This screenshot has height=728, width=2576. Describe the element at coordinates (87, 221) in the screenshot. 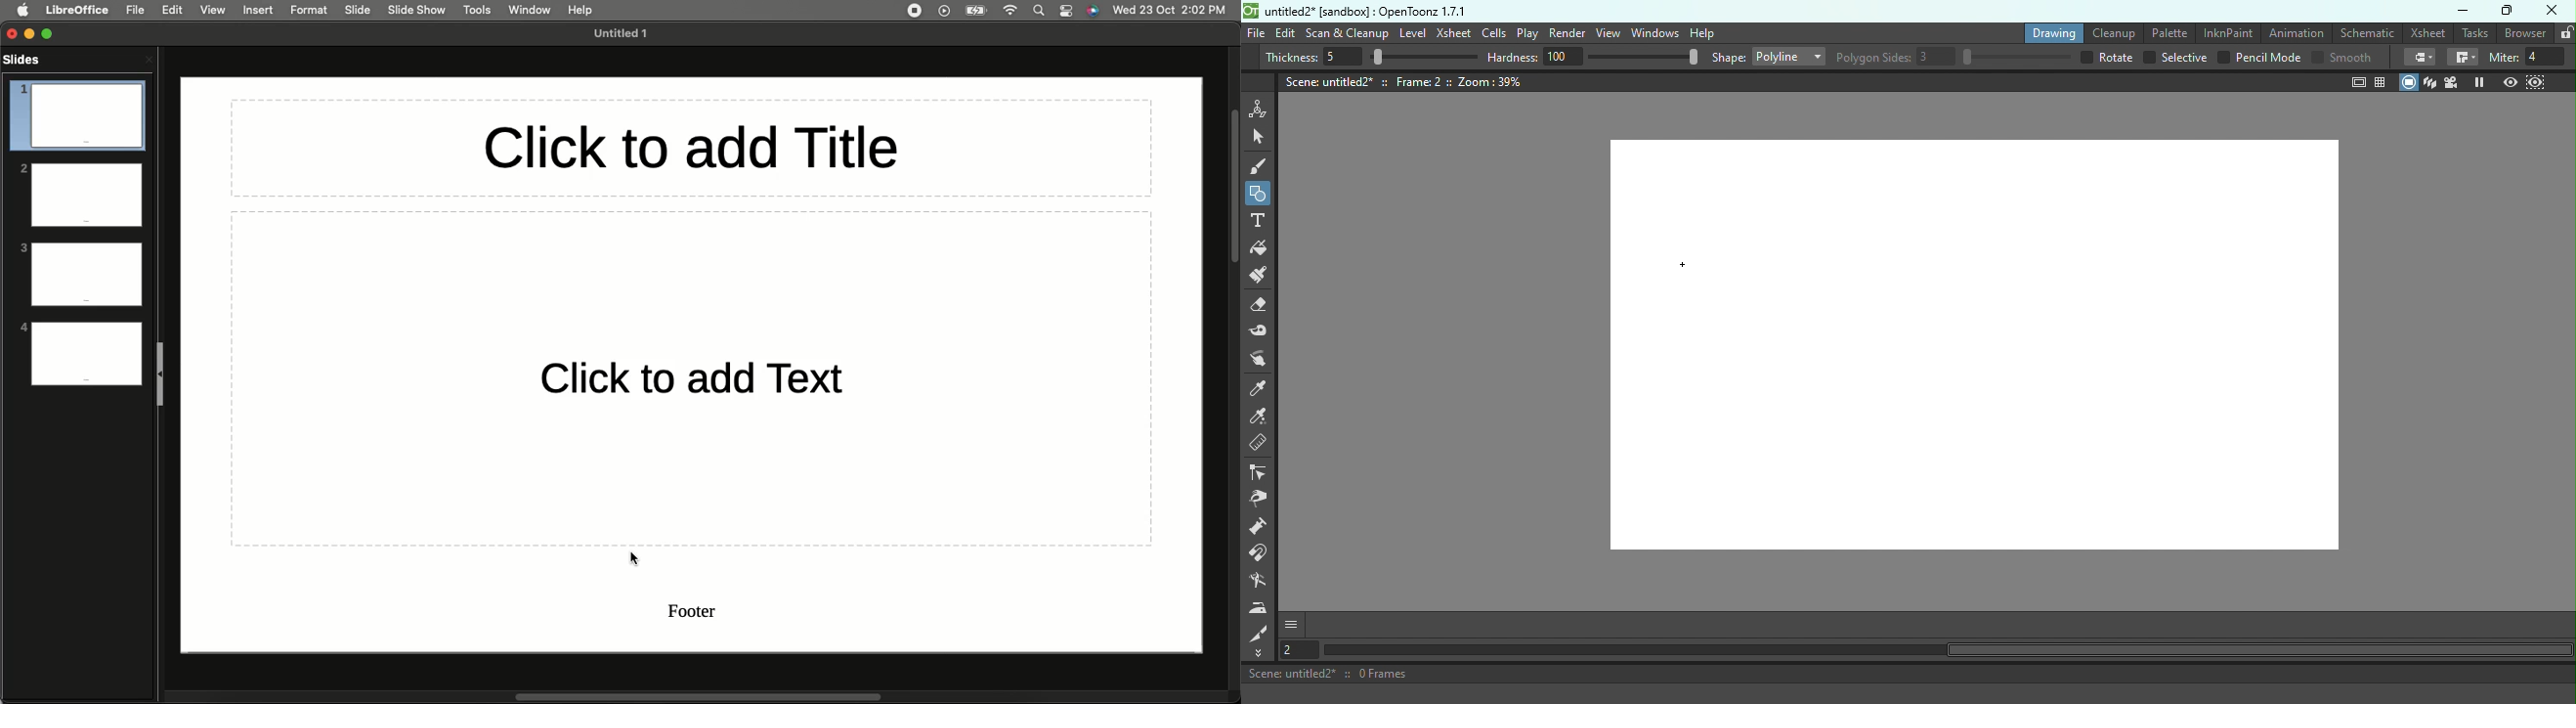

I see `Footer` at that location.